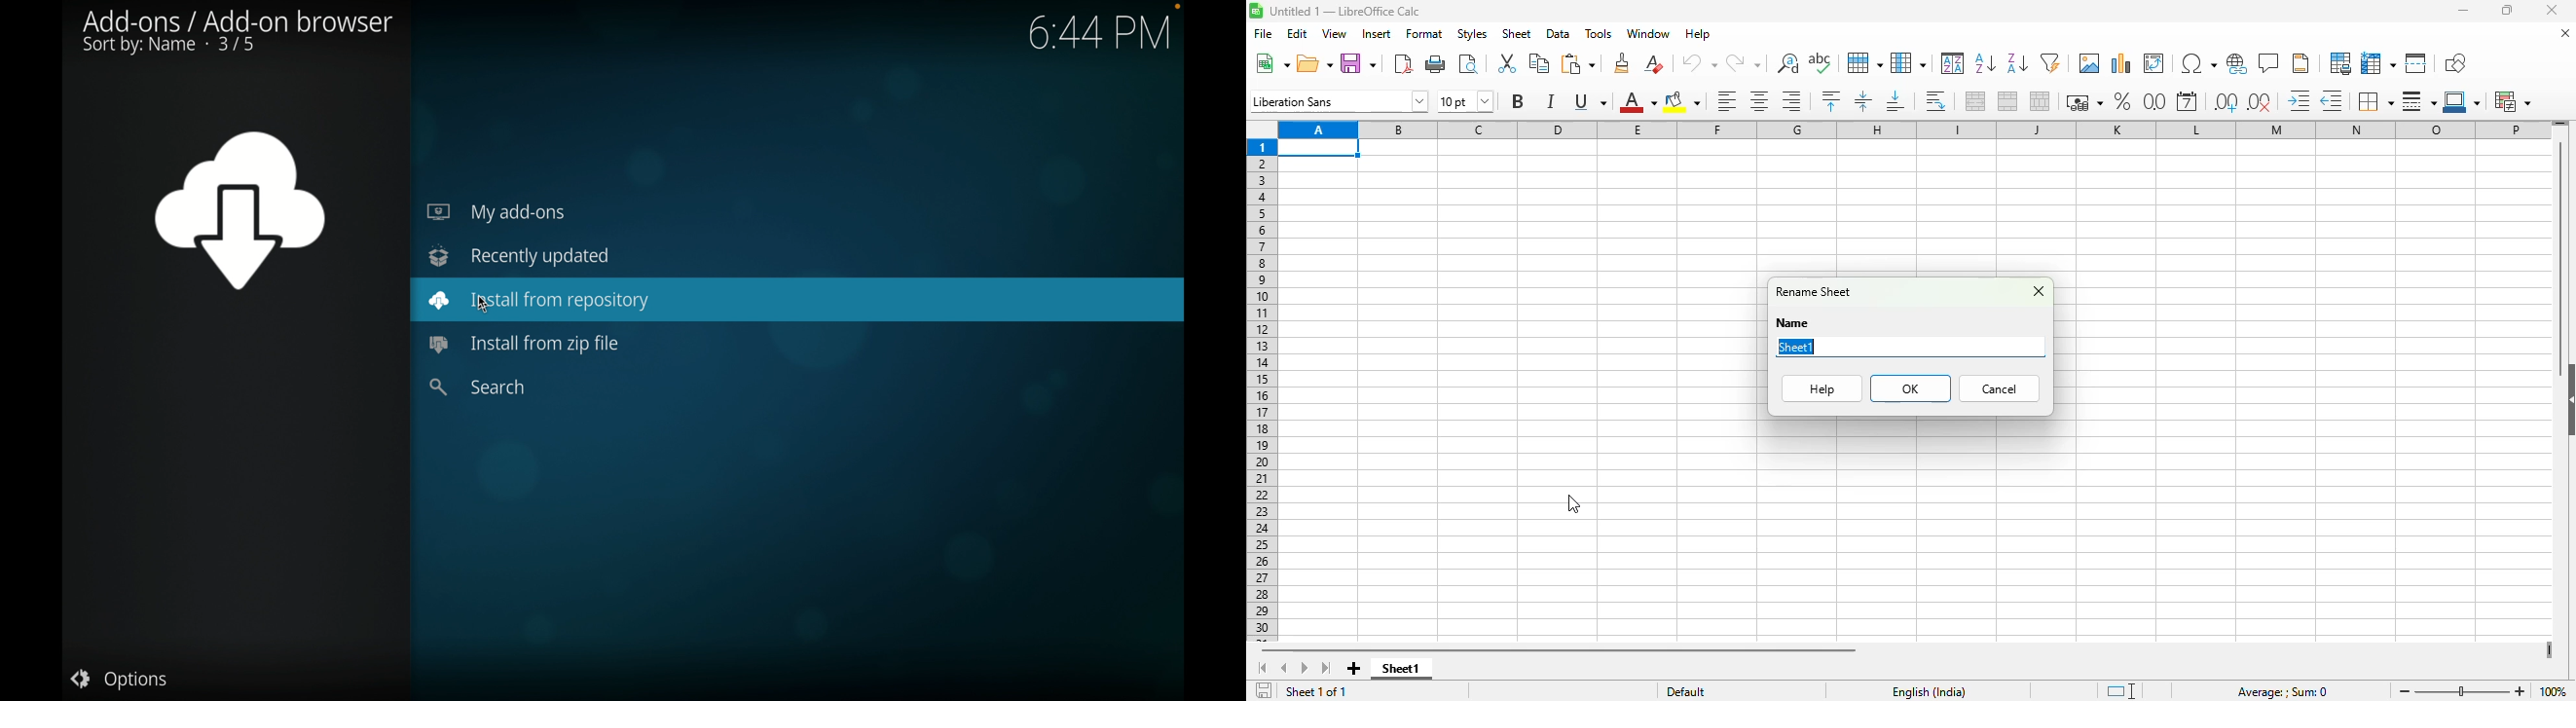  What do you see at coordinates (1264, 689) in the screenshot?
I see `click to save the document` at bounding box center [1264, 689].